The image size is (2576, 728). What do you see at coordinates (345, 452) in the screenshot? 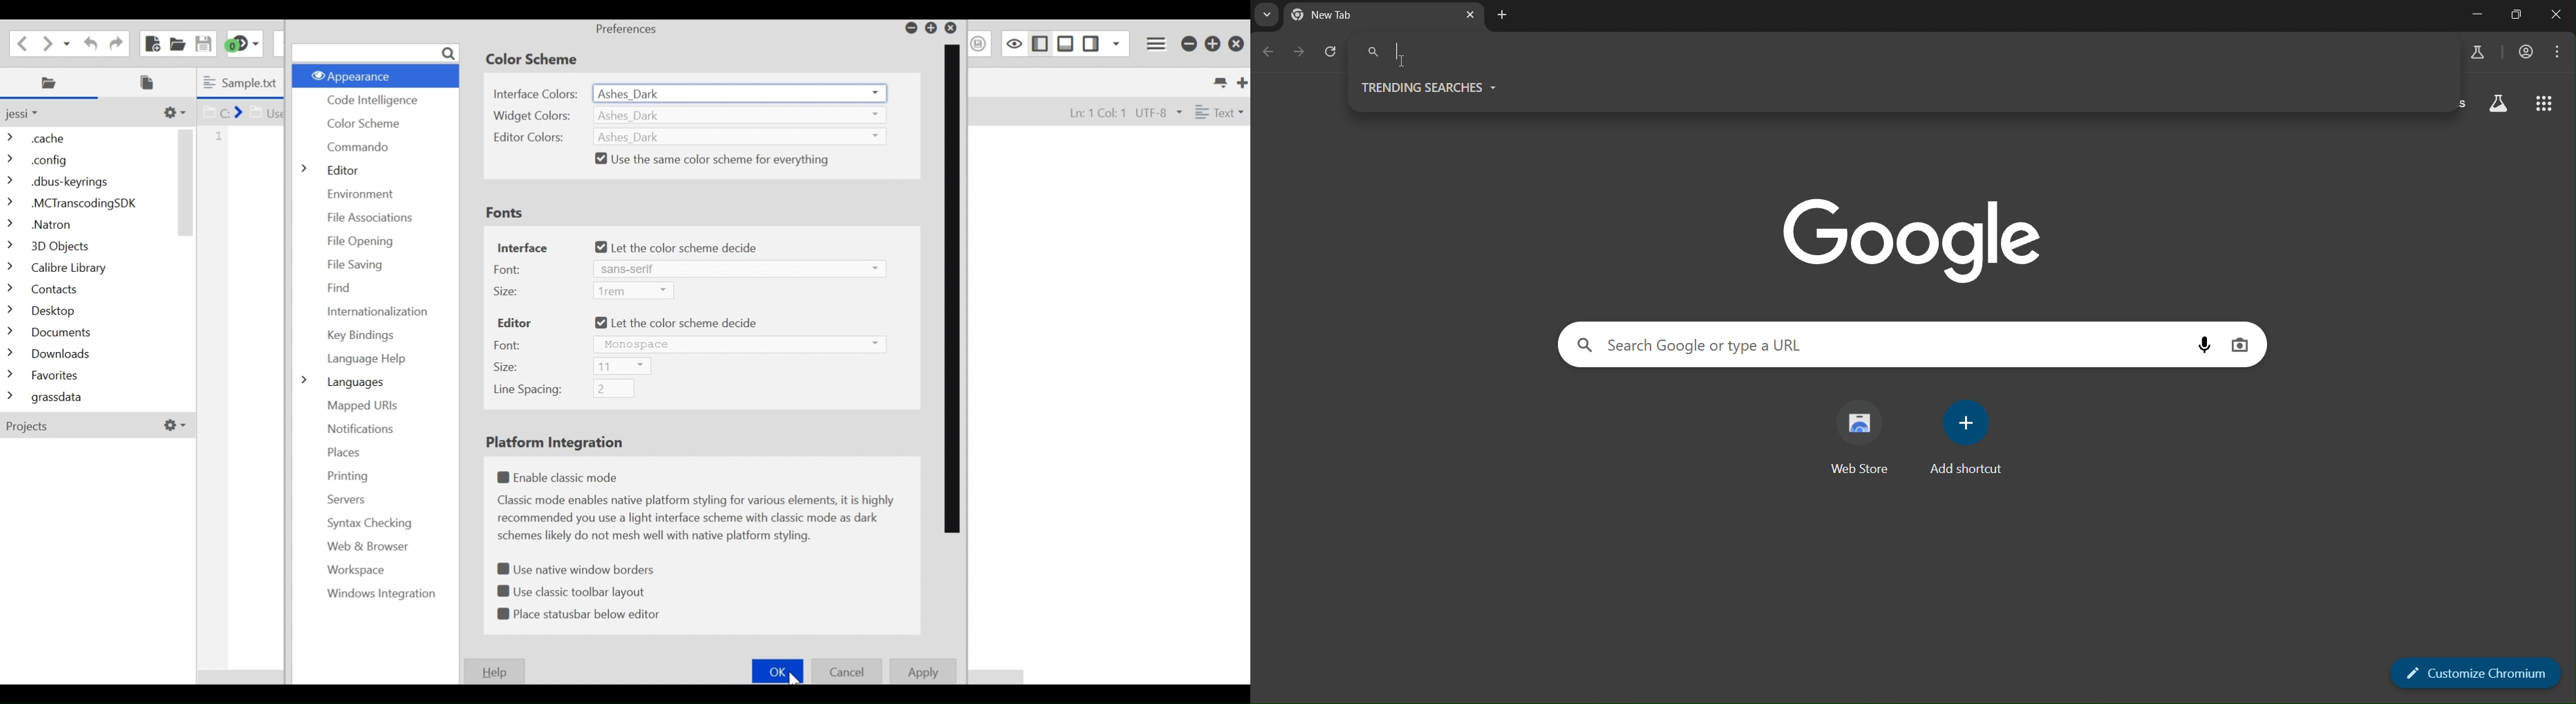
I see `Places` at bounding box center [345, 452].